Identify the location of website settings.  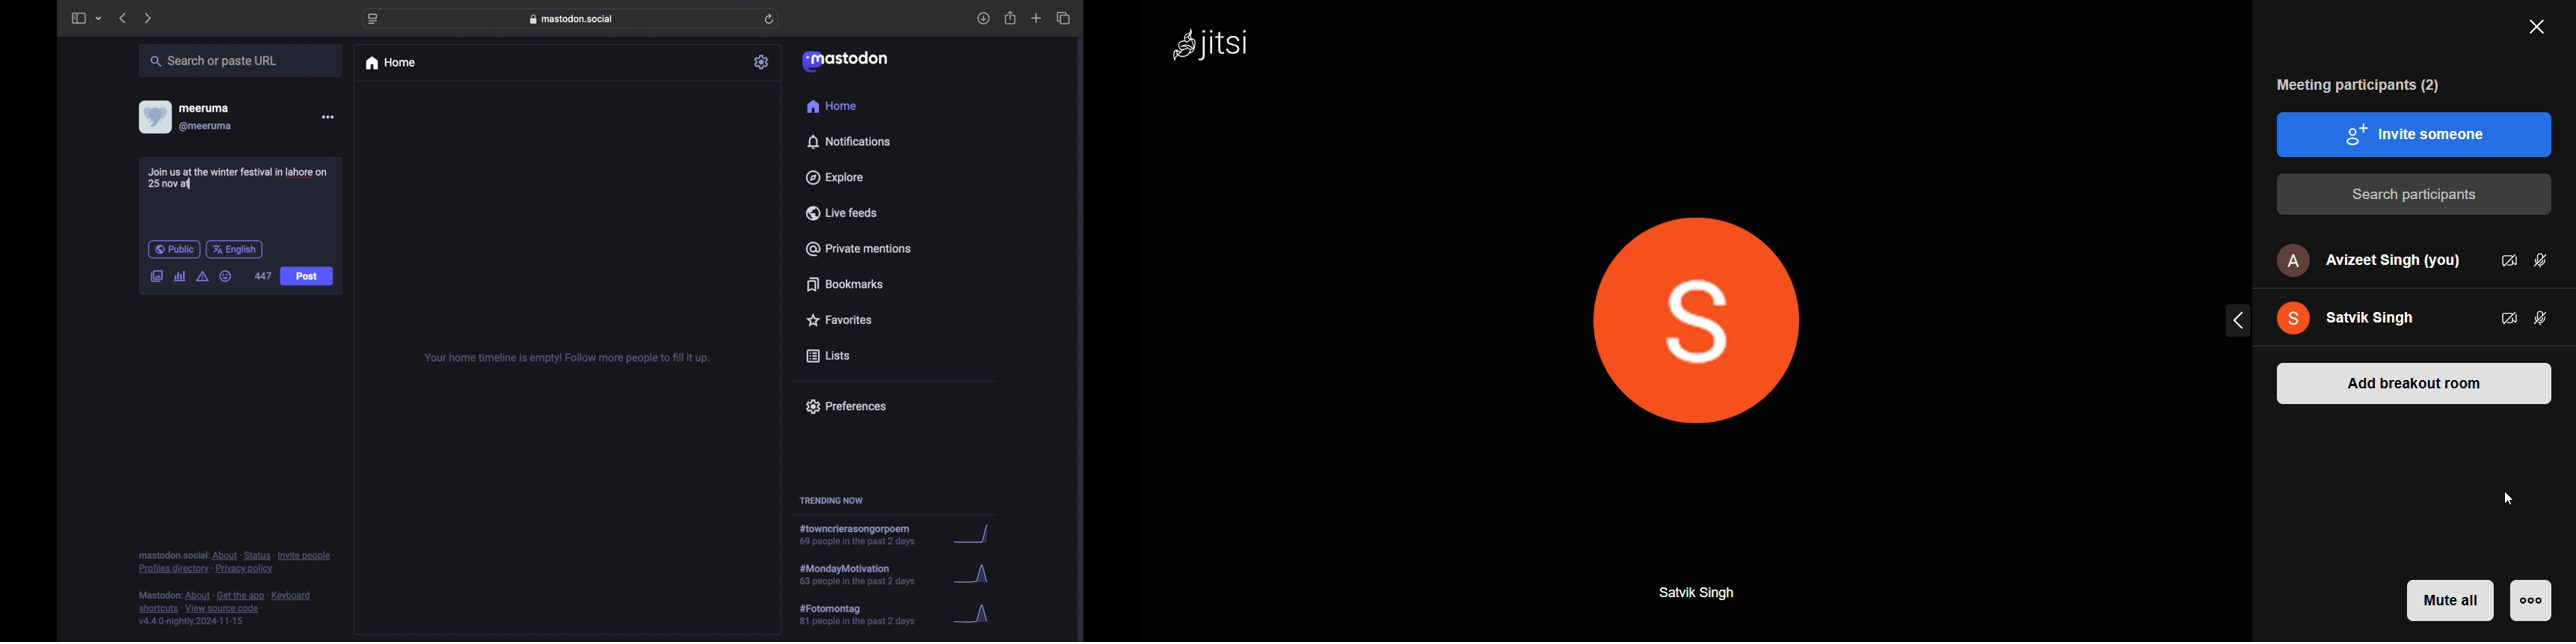
(374, 19).